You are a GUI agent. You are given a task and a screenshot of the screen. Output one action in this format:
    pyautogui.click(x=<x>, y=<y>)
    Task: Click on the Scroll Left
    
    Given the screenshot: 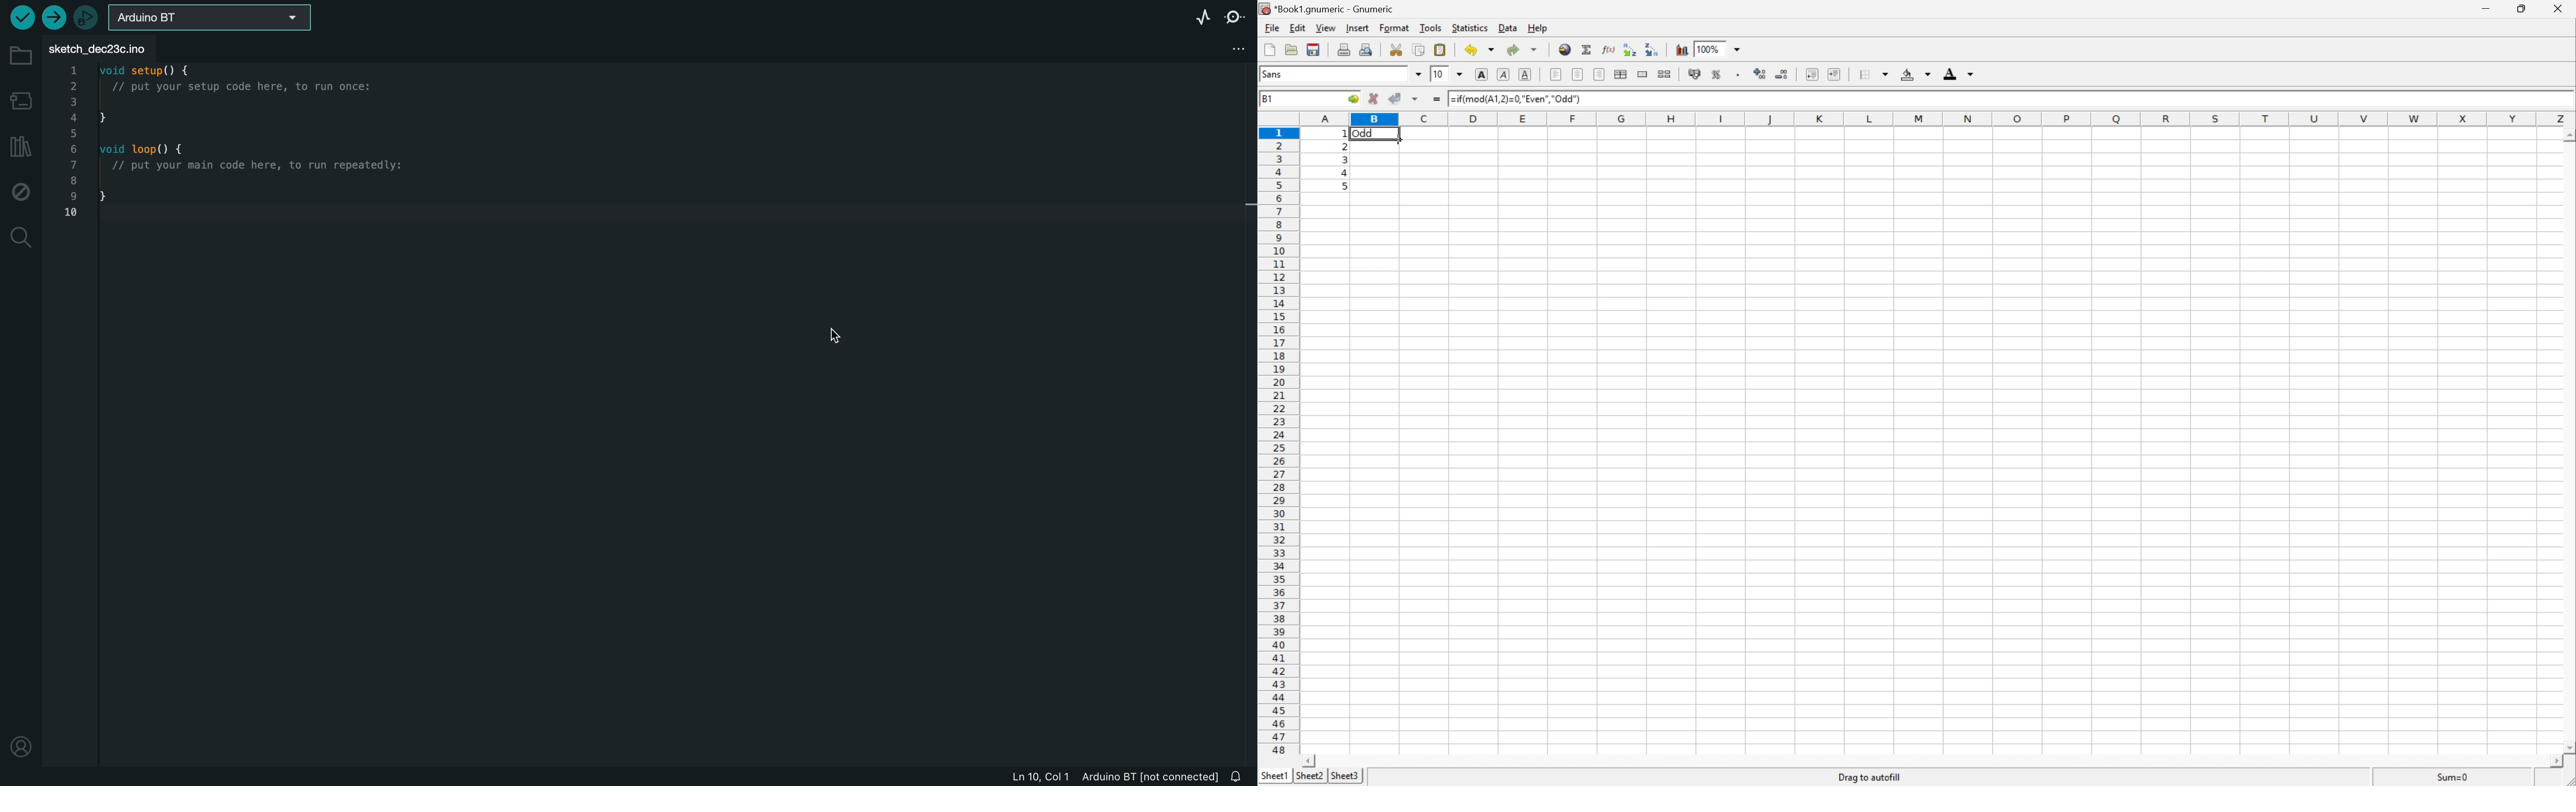 What is the action you would take?
    pyautogui.click(x=1312, y=760)
    